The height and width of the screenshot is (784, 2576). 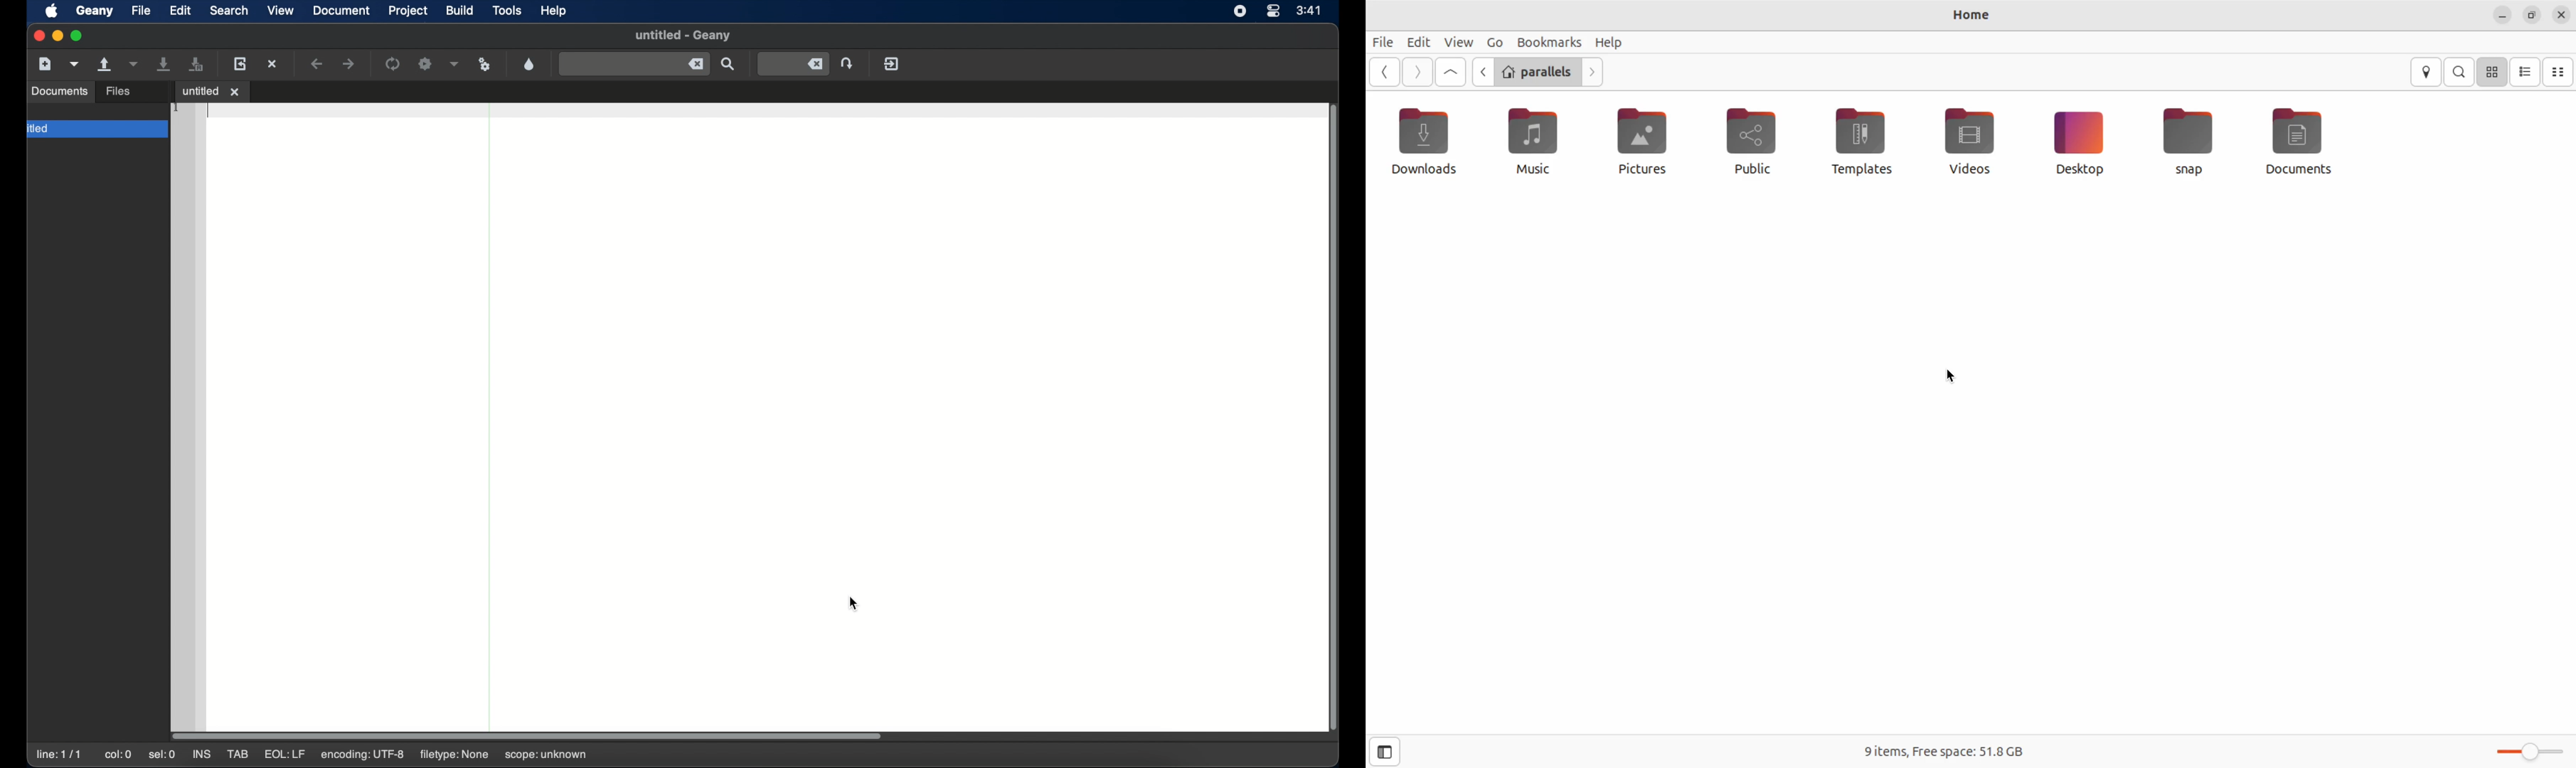 What do you see at coordinates (198, 64) in the screenshot?
I see `save all open files` at bounding box center [198, 64].